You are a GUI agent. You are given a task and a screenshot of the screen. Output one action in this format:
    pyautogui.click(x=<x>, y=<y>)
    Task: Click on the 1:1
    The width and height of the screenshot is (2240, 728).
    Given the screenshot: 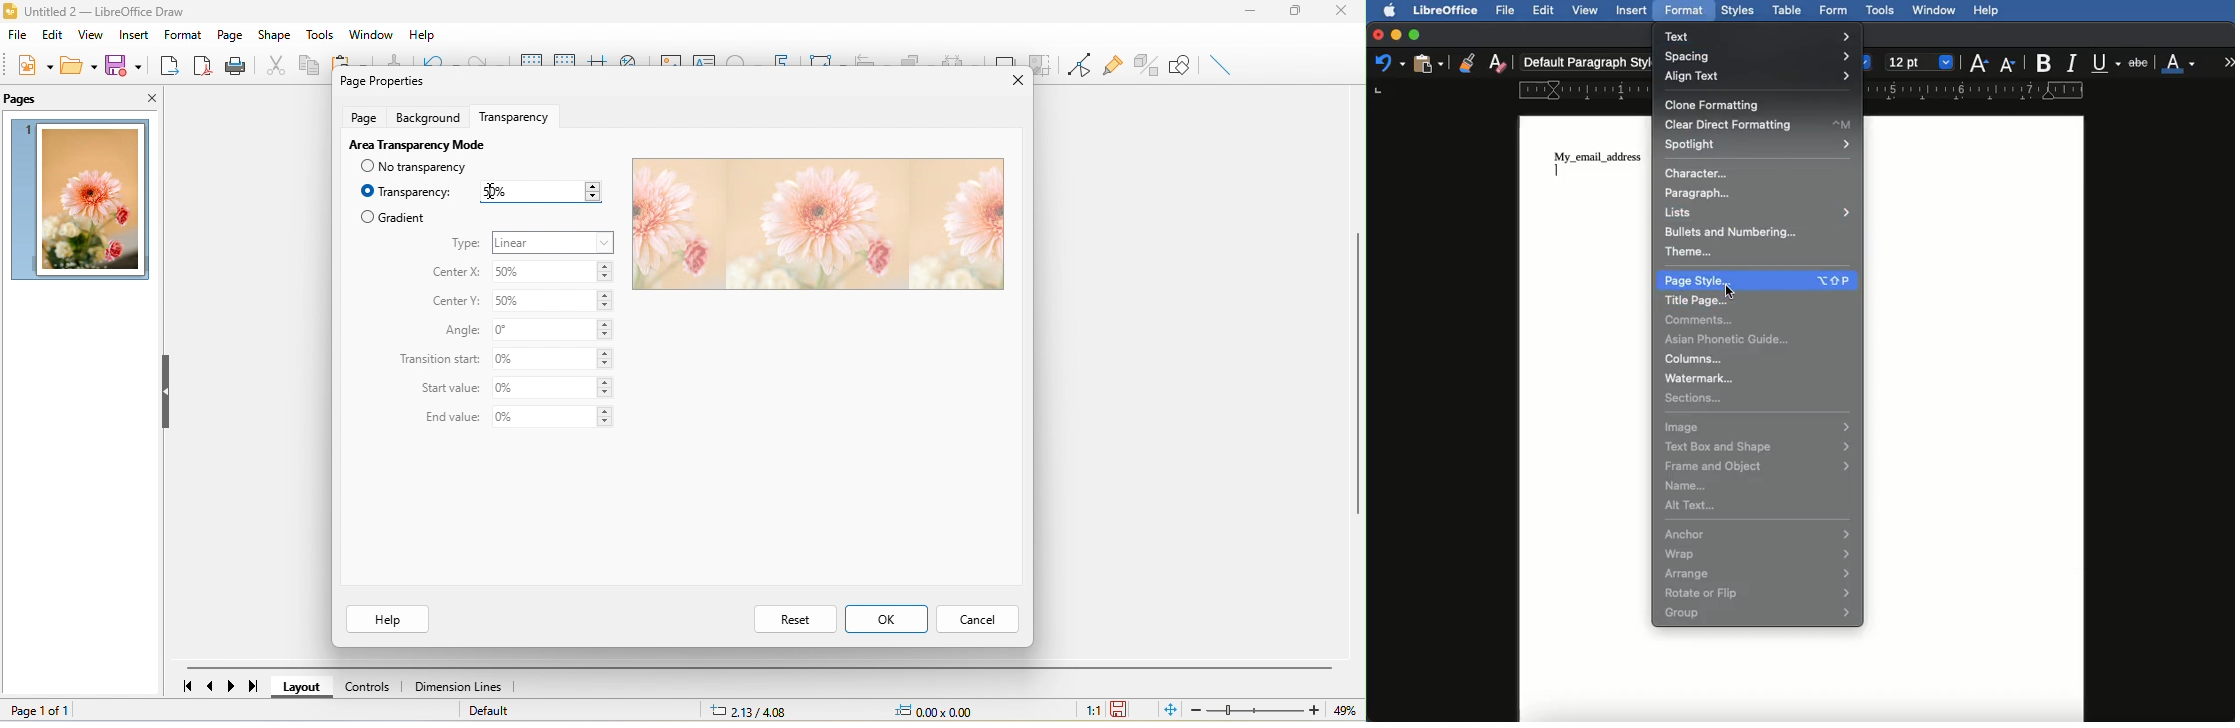 What is the action you would take?
    pyautogui.click(x=1092, y=712)
    